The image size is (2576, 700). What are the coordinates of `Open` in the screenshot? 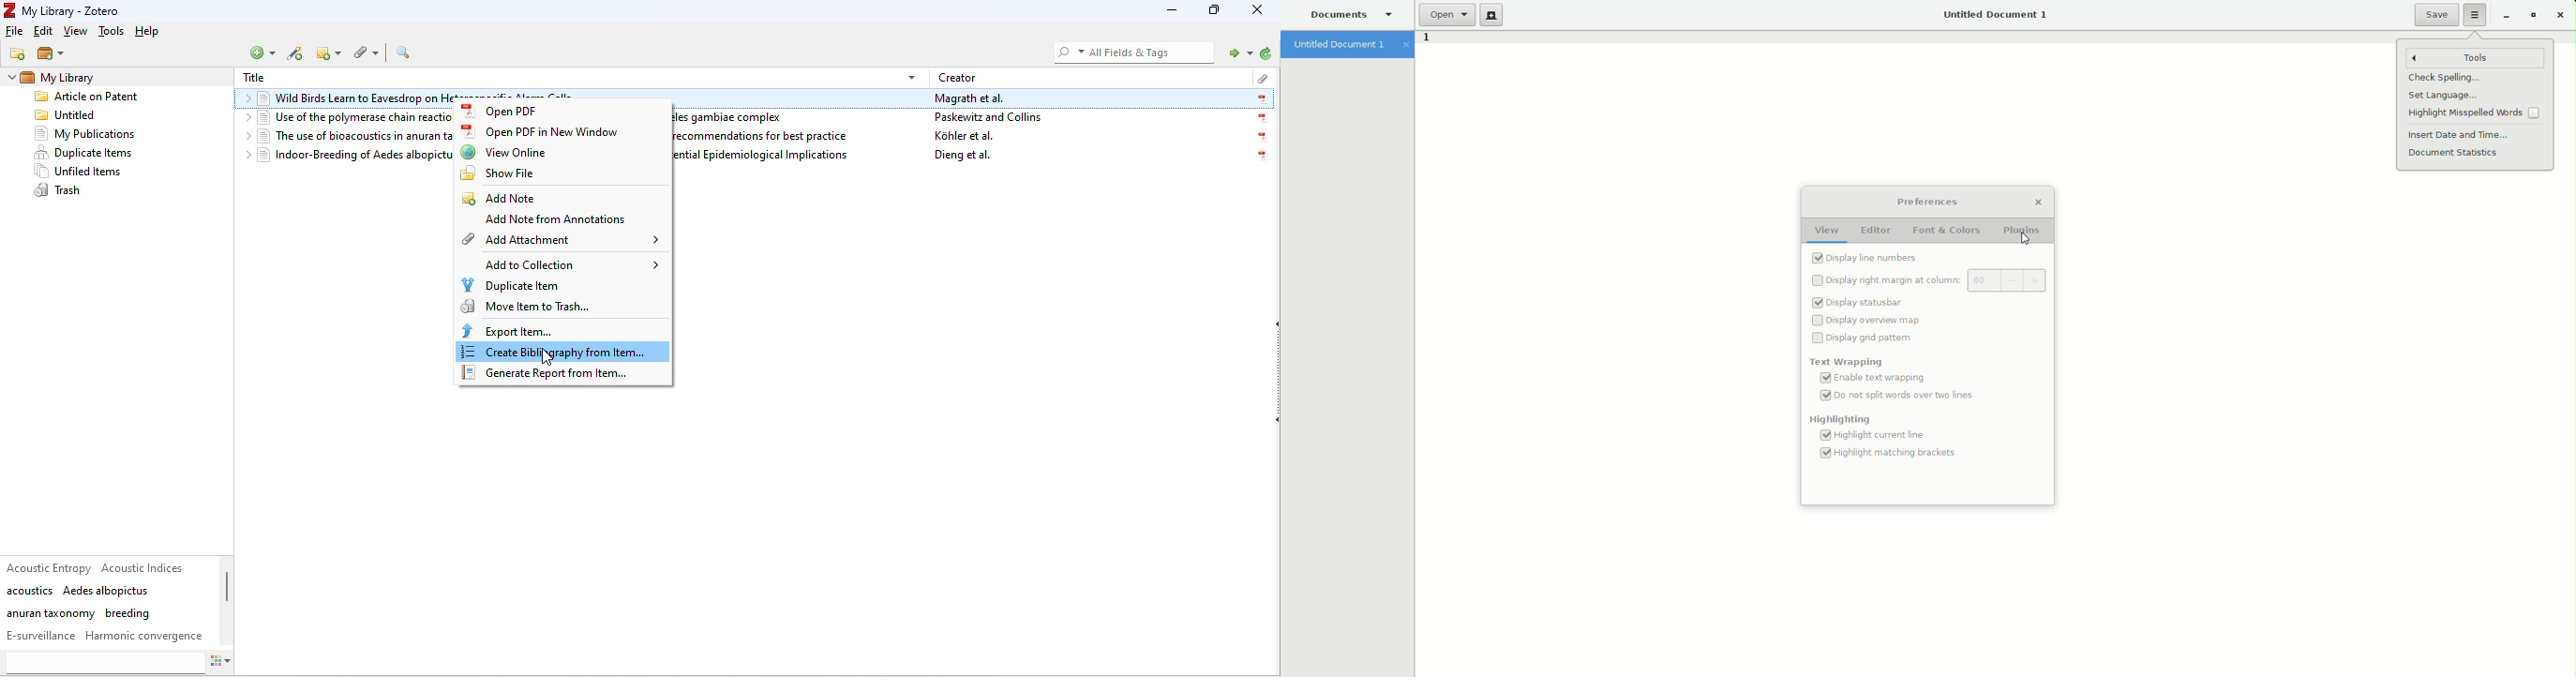 It's located at (1446, 15).